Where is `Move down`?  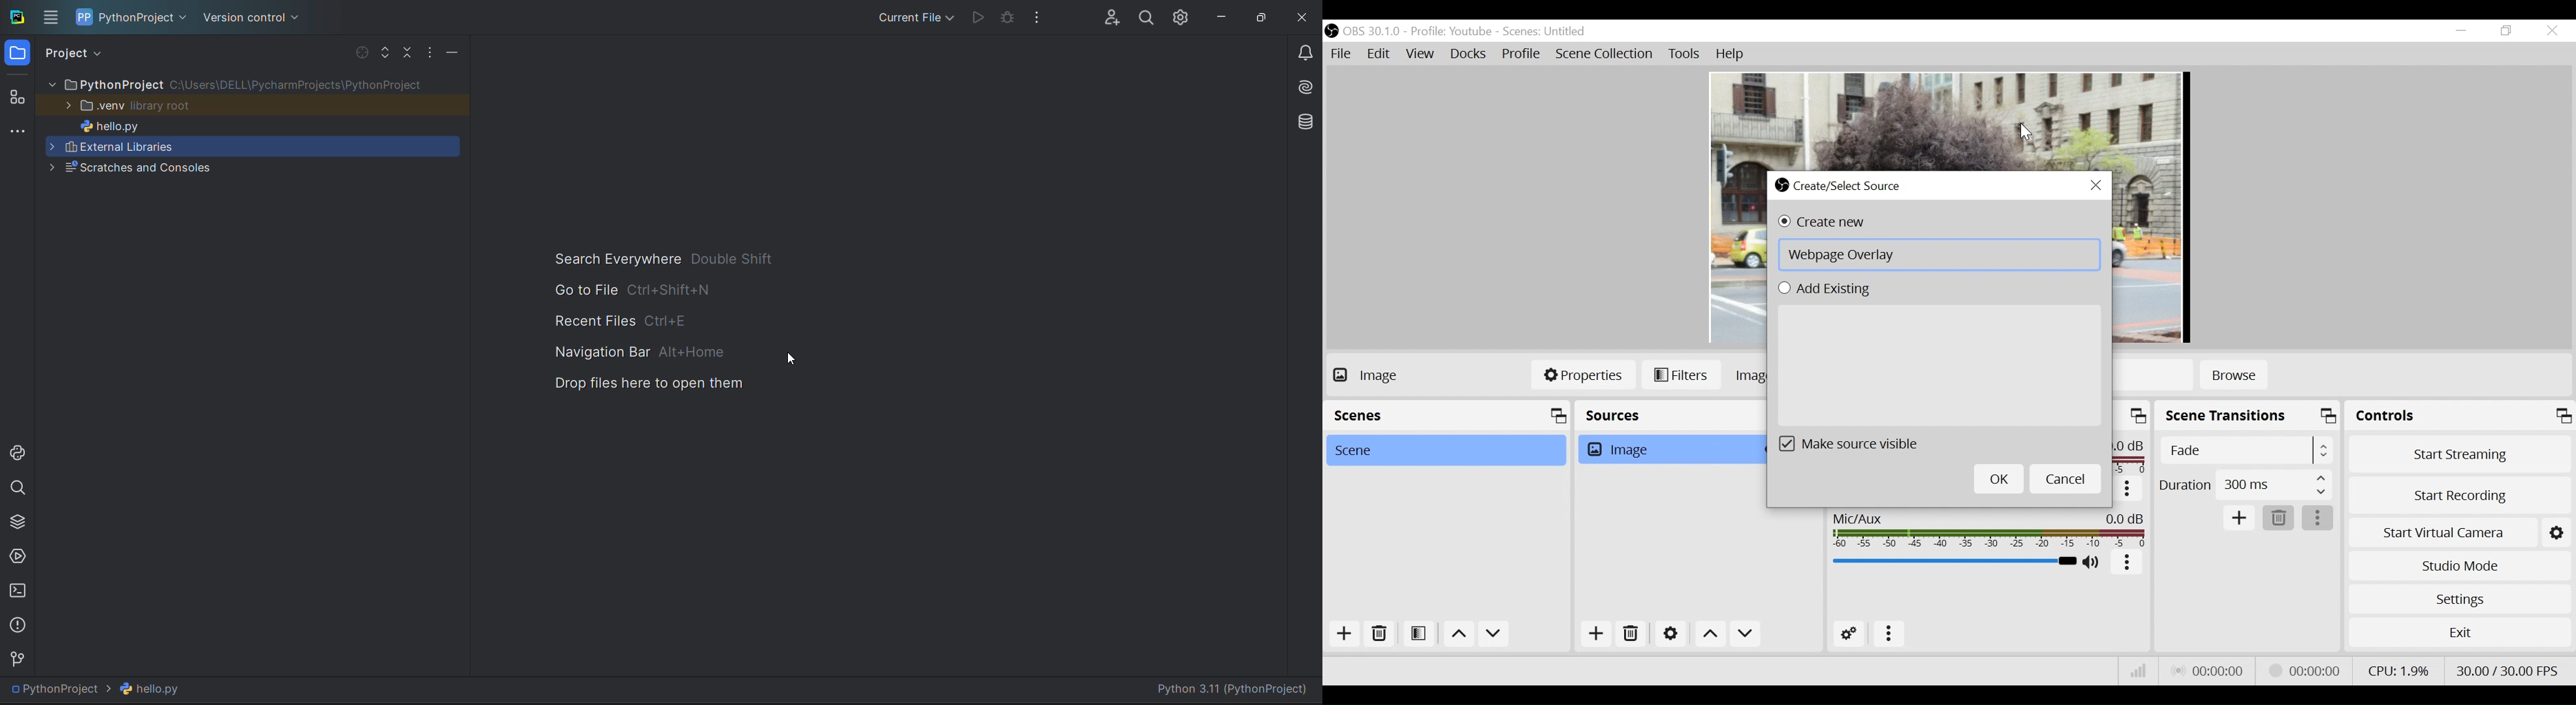 Move down is located at coordinates (1745, 634).